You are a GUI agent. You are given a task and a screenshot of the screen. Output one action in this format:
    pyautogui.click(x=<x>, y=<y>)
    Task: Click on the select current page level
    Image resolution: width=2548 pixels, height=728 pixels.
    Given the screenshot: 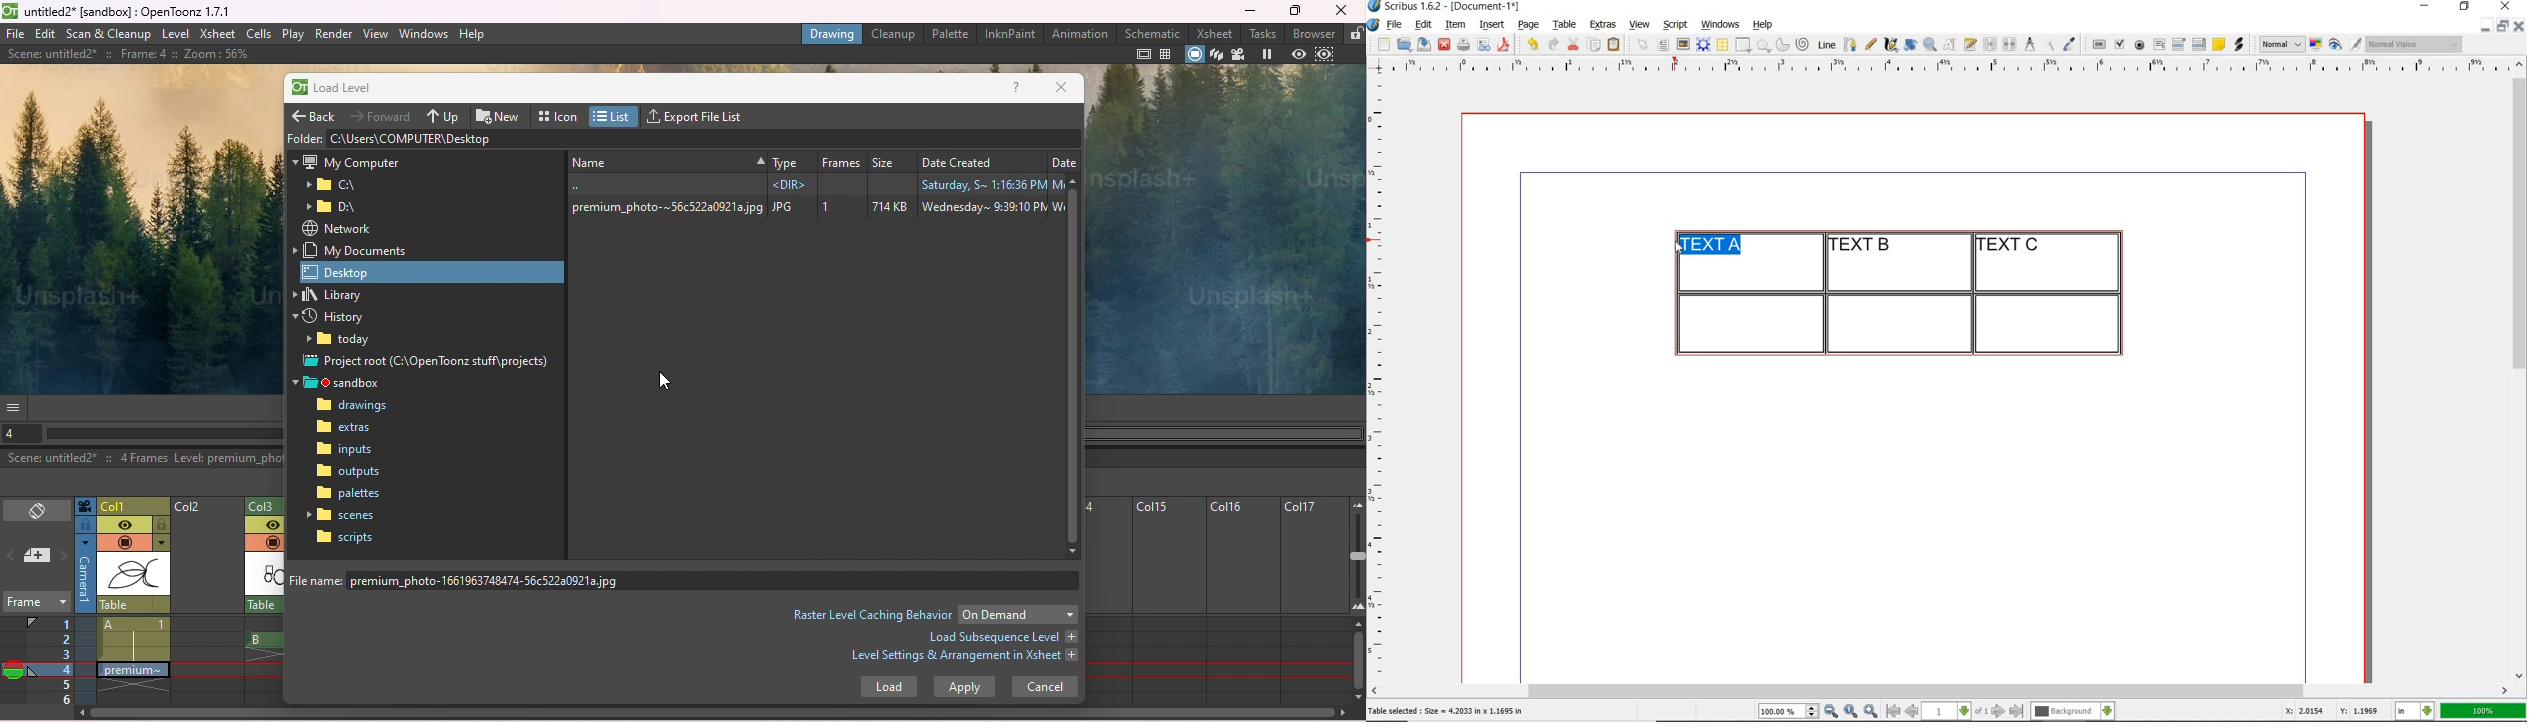 What is the action you would take?
    pyautogui.click(x=1955, y=711)
    